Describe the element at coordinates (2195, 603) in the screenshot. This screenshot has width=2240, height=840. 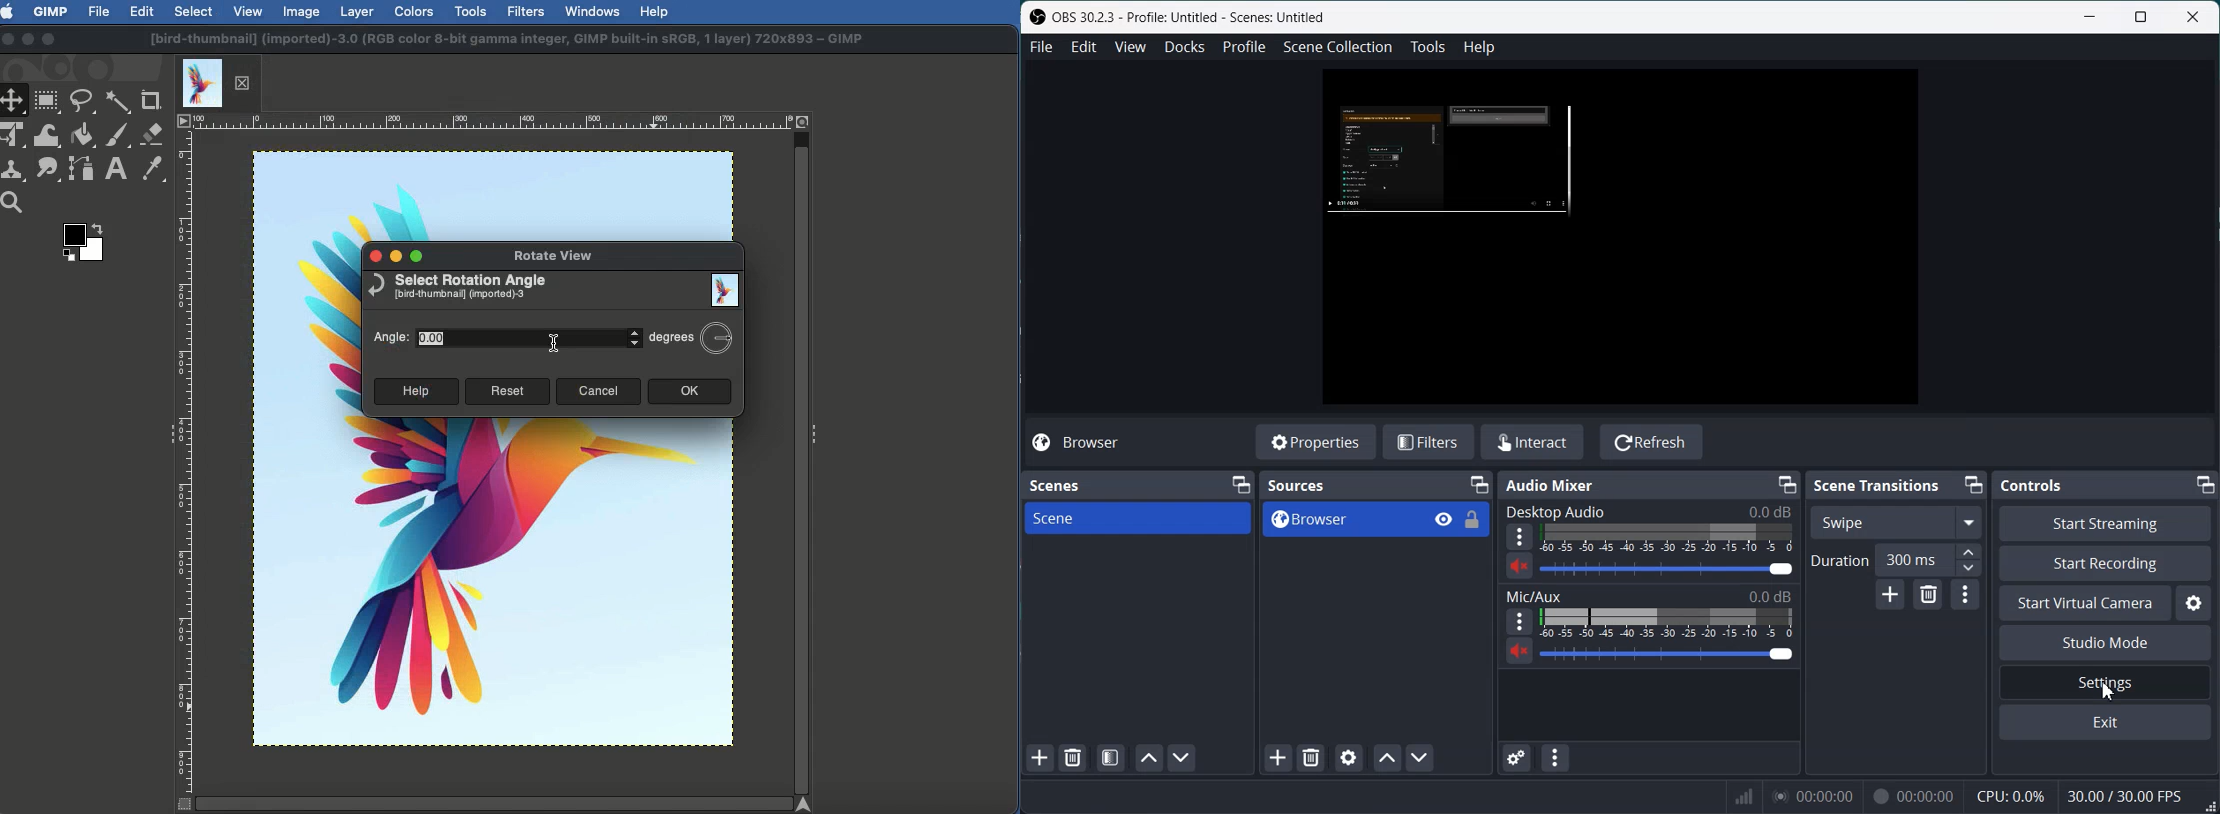
I see `Settings` at that location.